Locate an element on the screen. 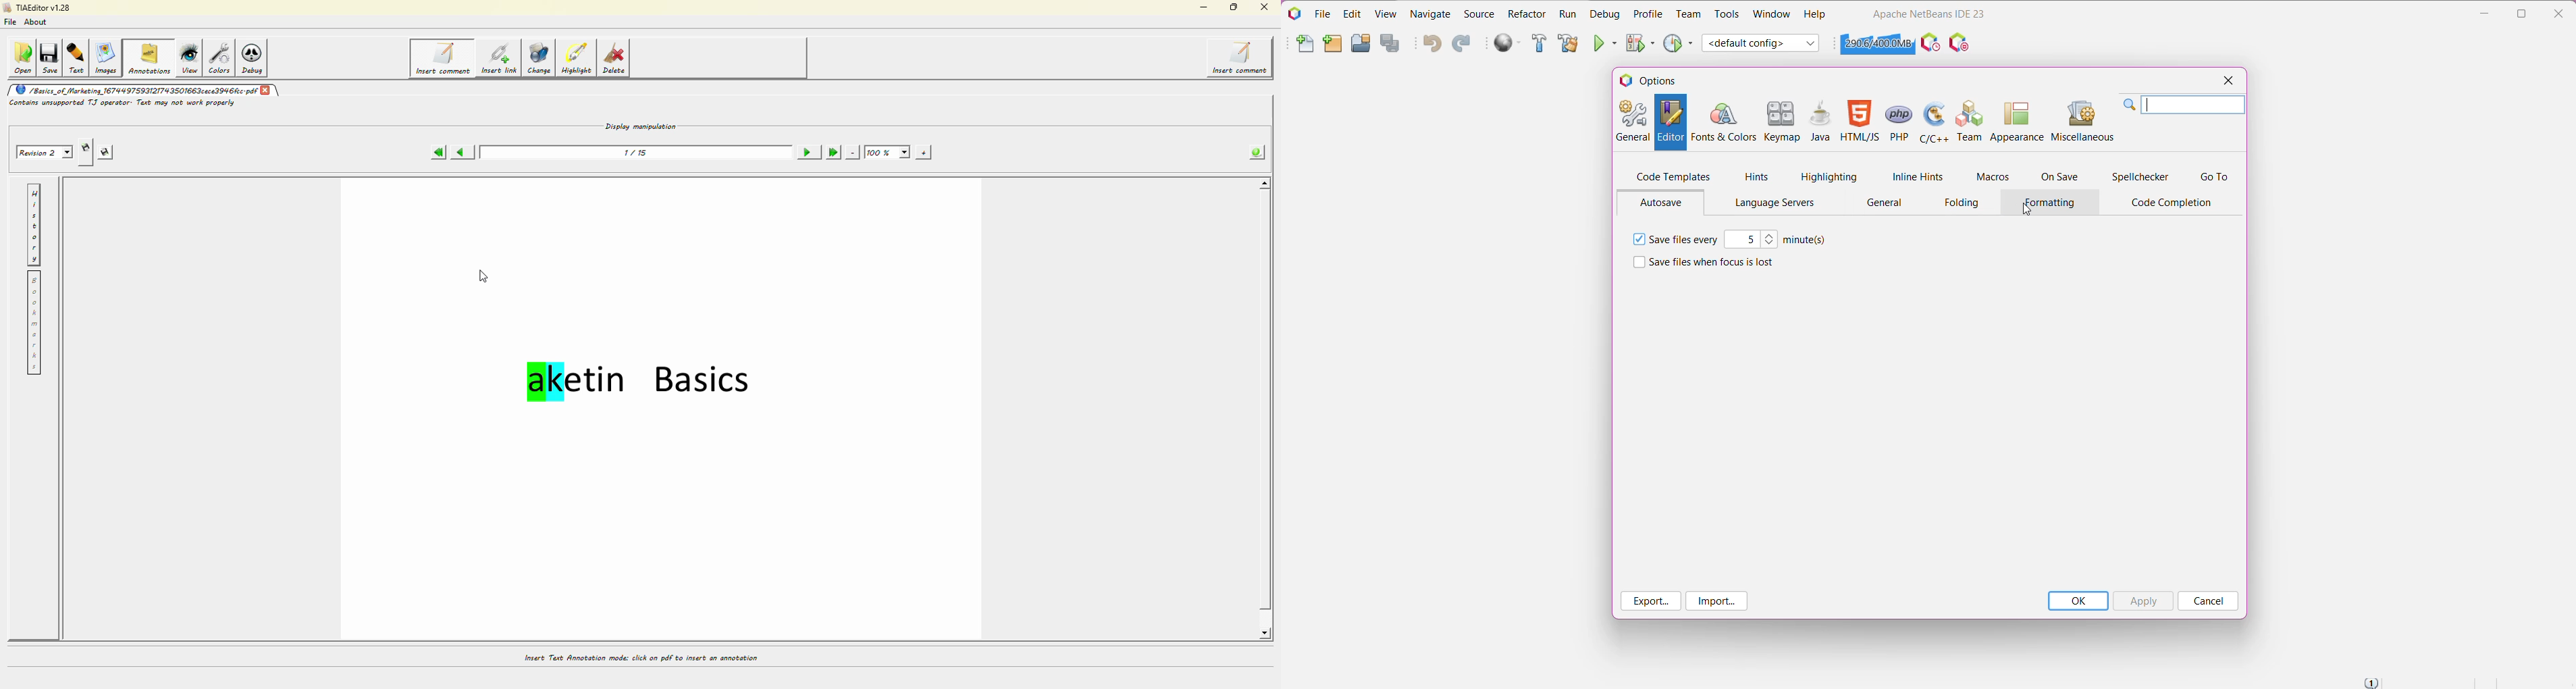  Close is located at coordinates (2226, 82).